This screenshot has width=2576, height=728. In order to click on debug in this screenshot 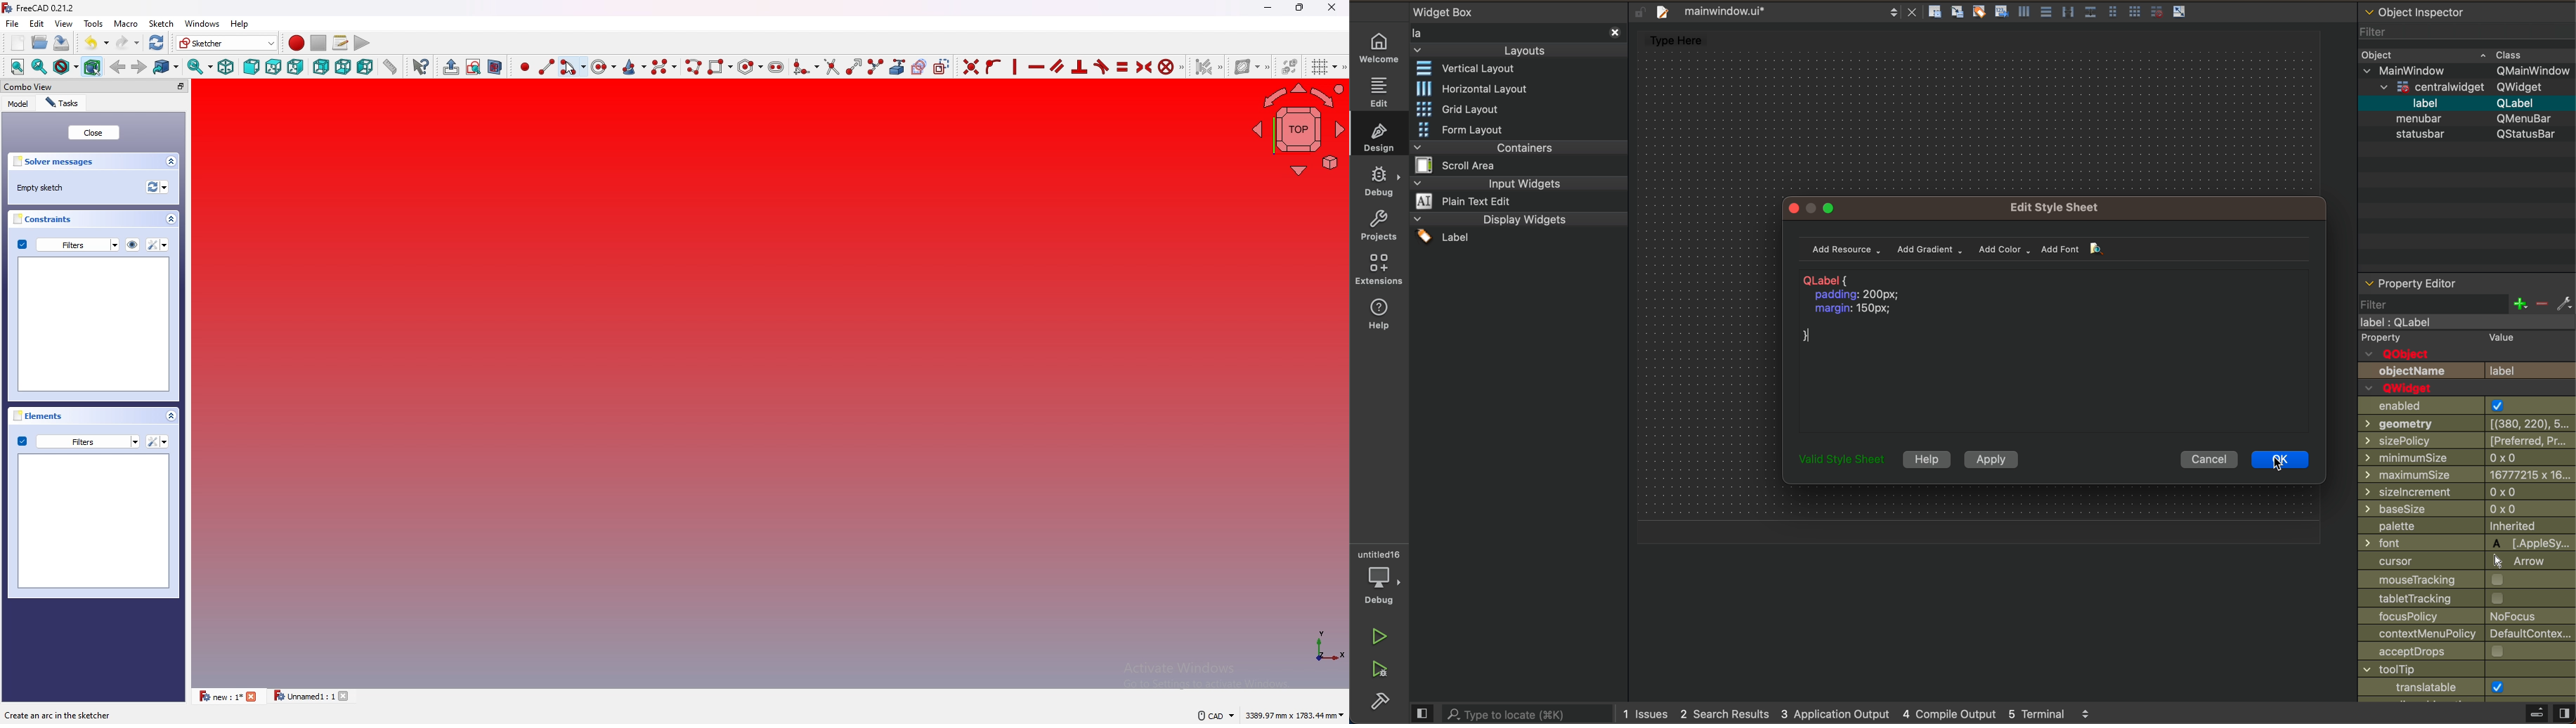, I will do `click(1382, 184)`.